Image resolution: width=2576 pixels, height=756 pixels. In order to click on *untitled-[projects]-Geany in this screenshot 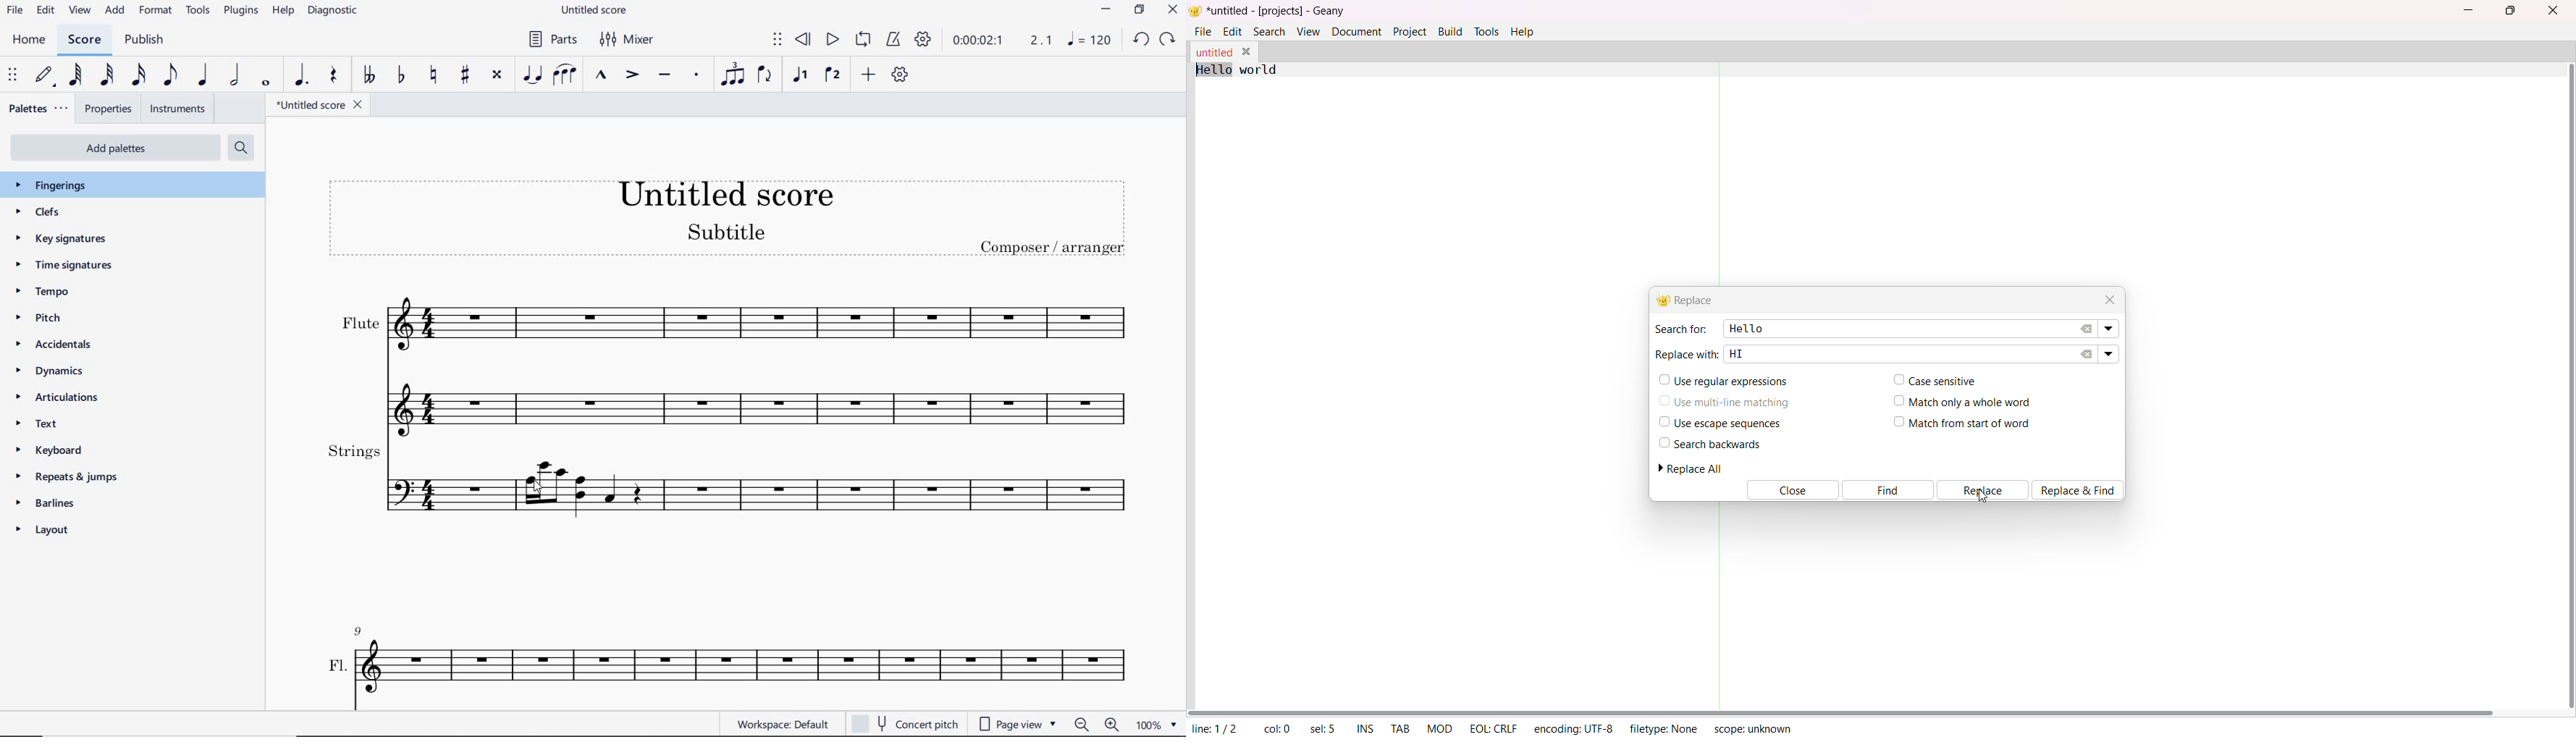, I will do `click(1289, 11)`.